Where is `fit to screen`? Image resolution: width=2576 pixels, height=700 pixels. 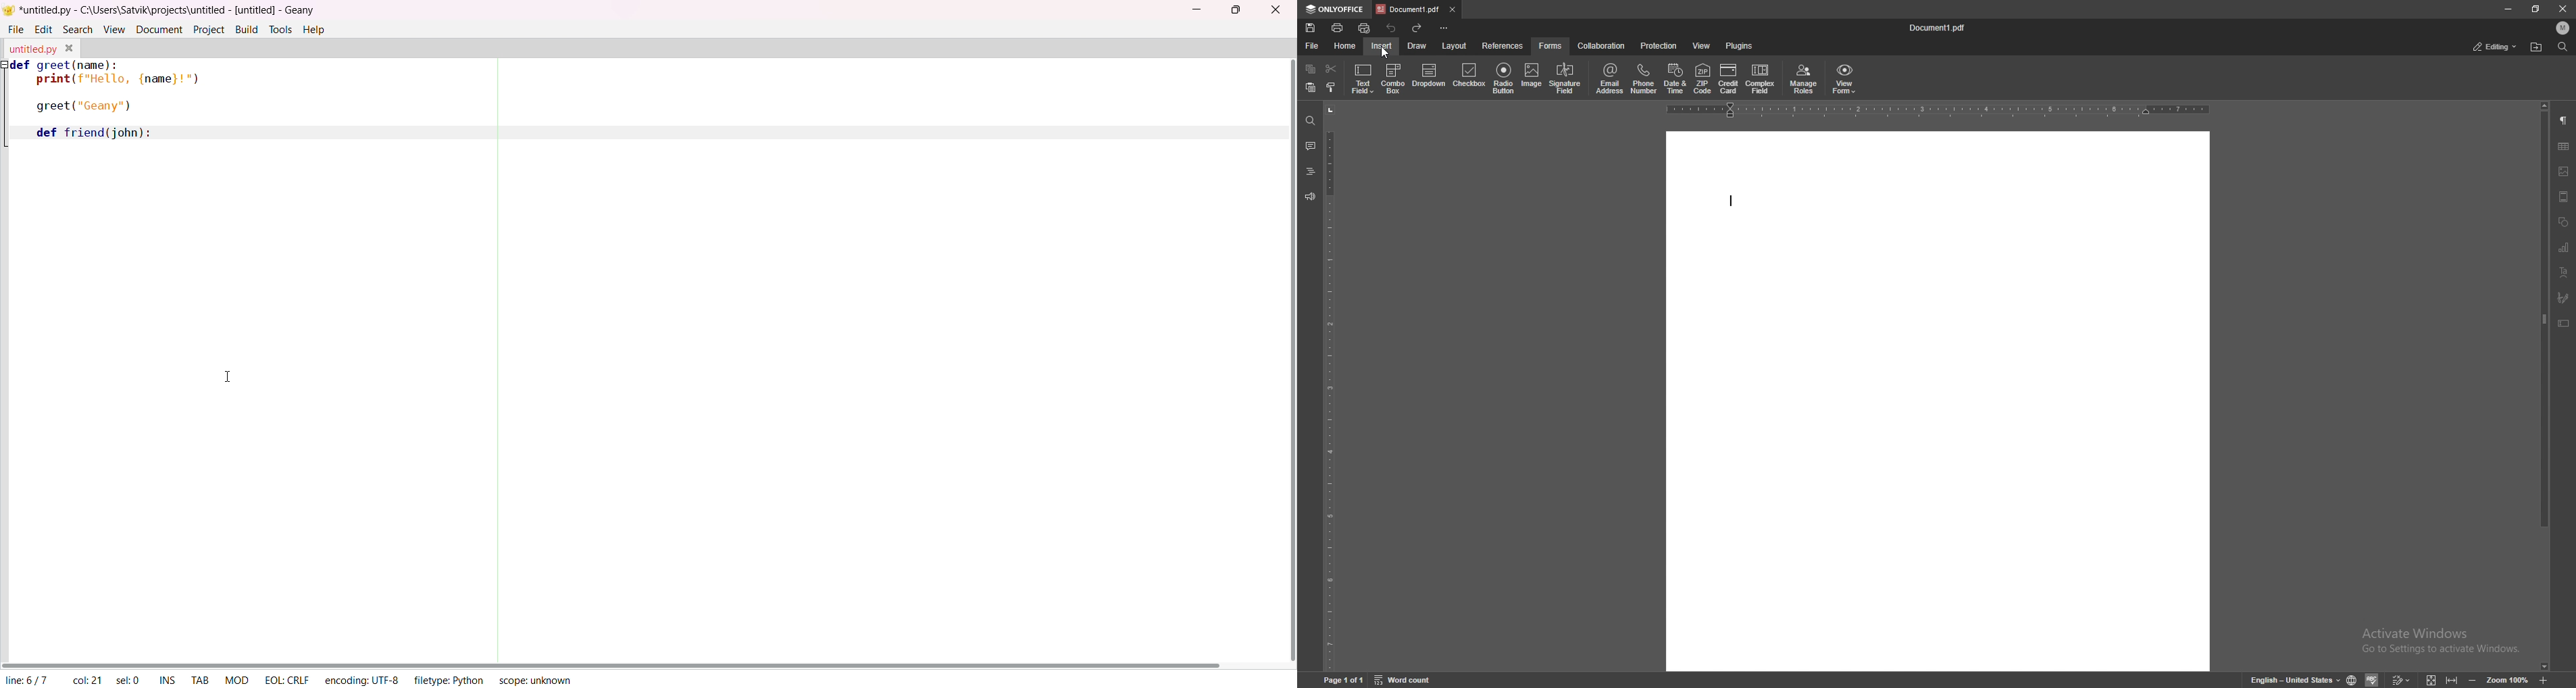
fit to screen is located at coordinates (2433, 679).